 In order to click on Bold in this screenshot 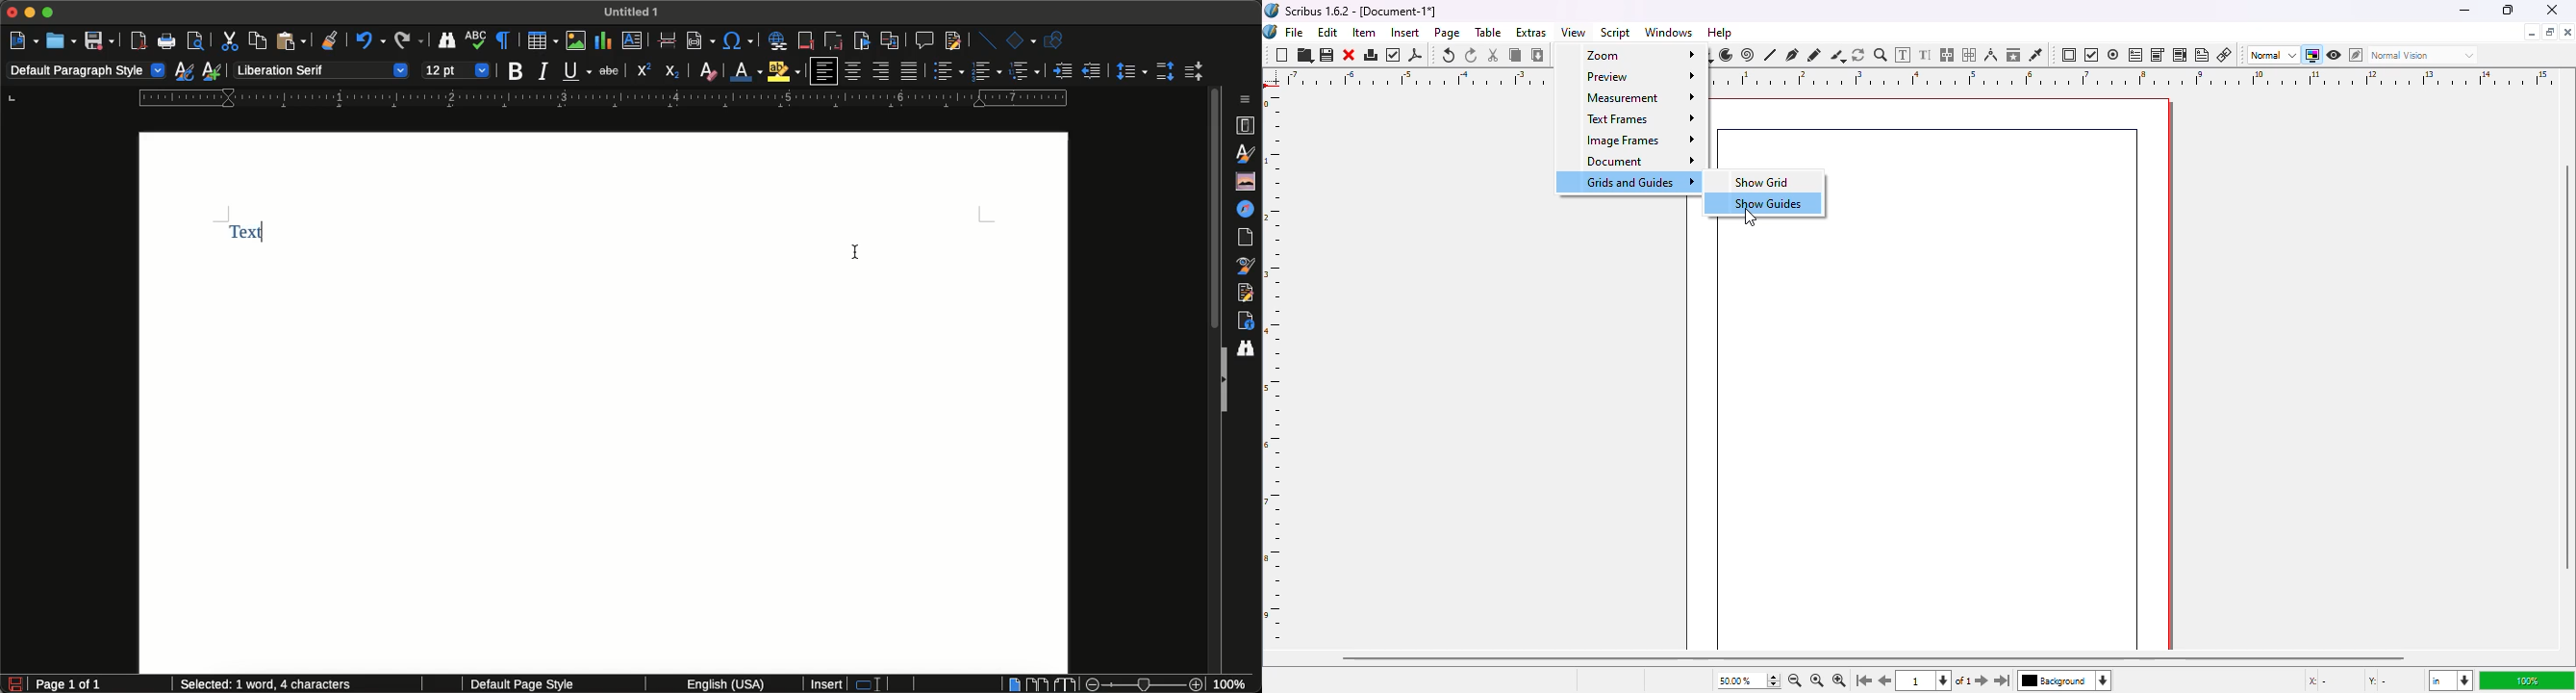, I will do `click(516, 72)`.